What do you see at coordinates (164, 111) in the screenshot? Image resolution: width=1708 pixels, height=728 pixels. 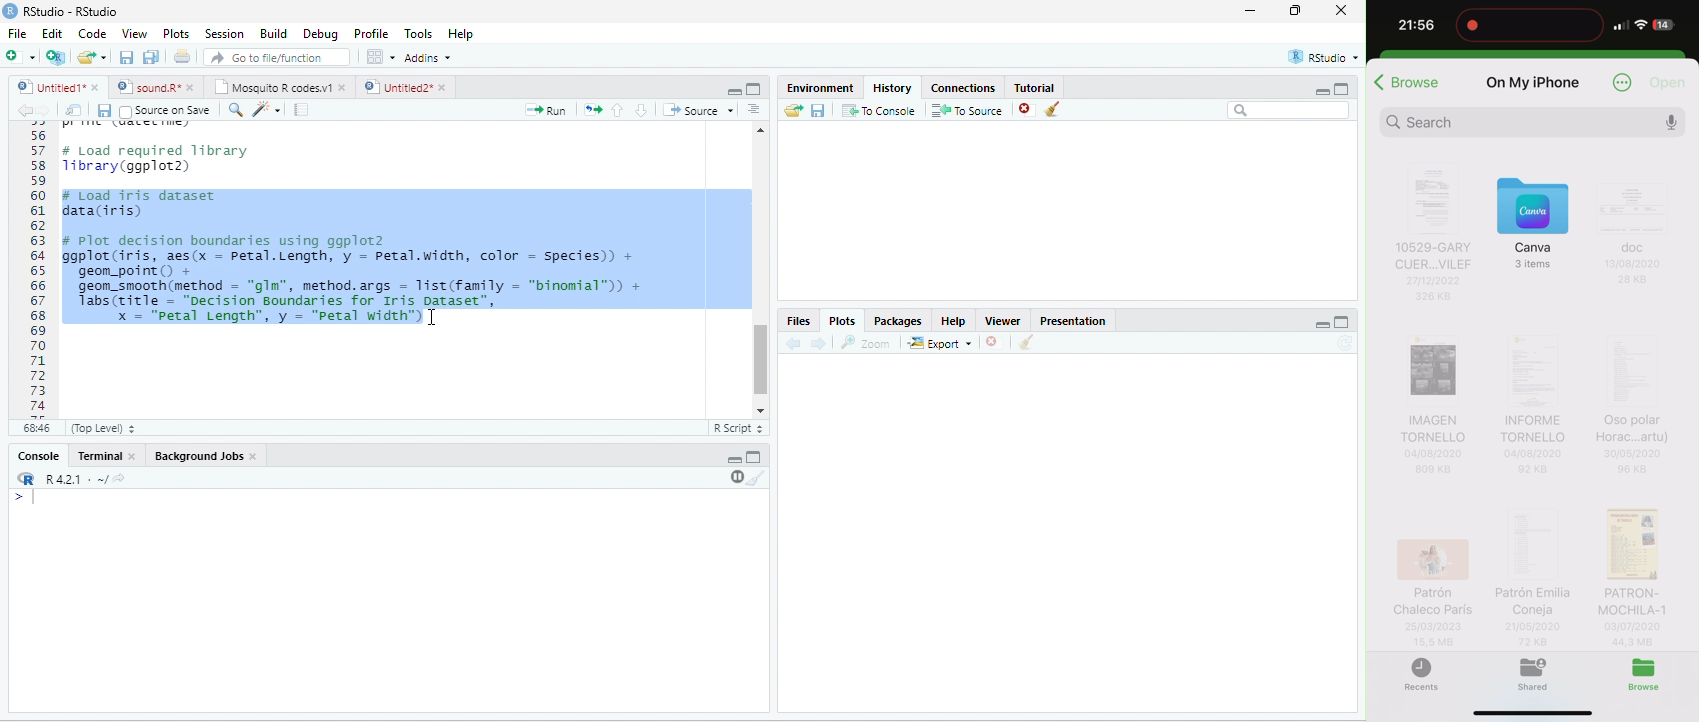 I see `Source on Save` at bounding box center [164, 111].